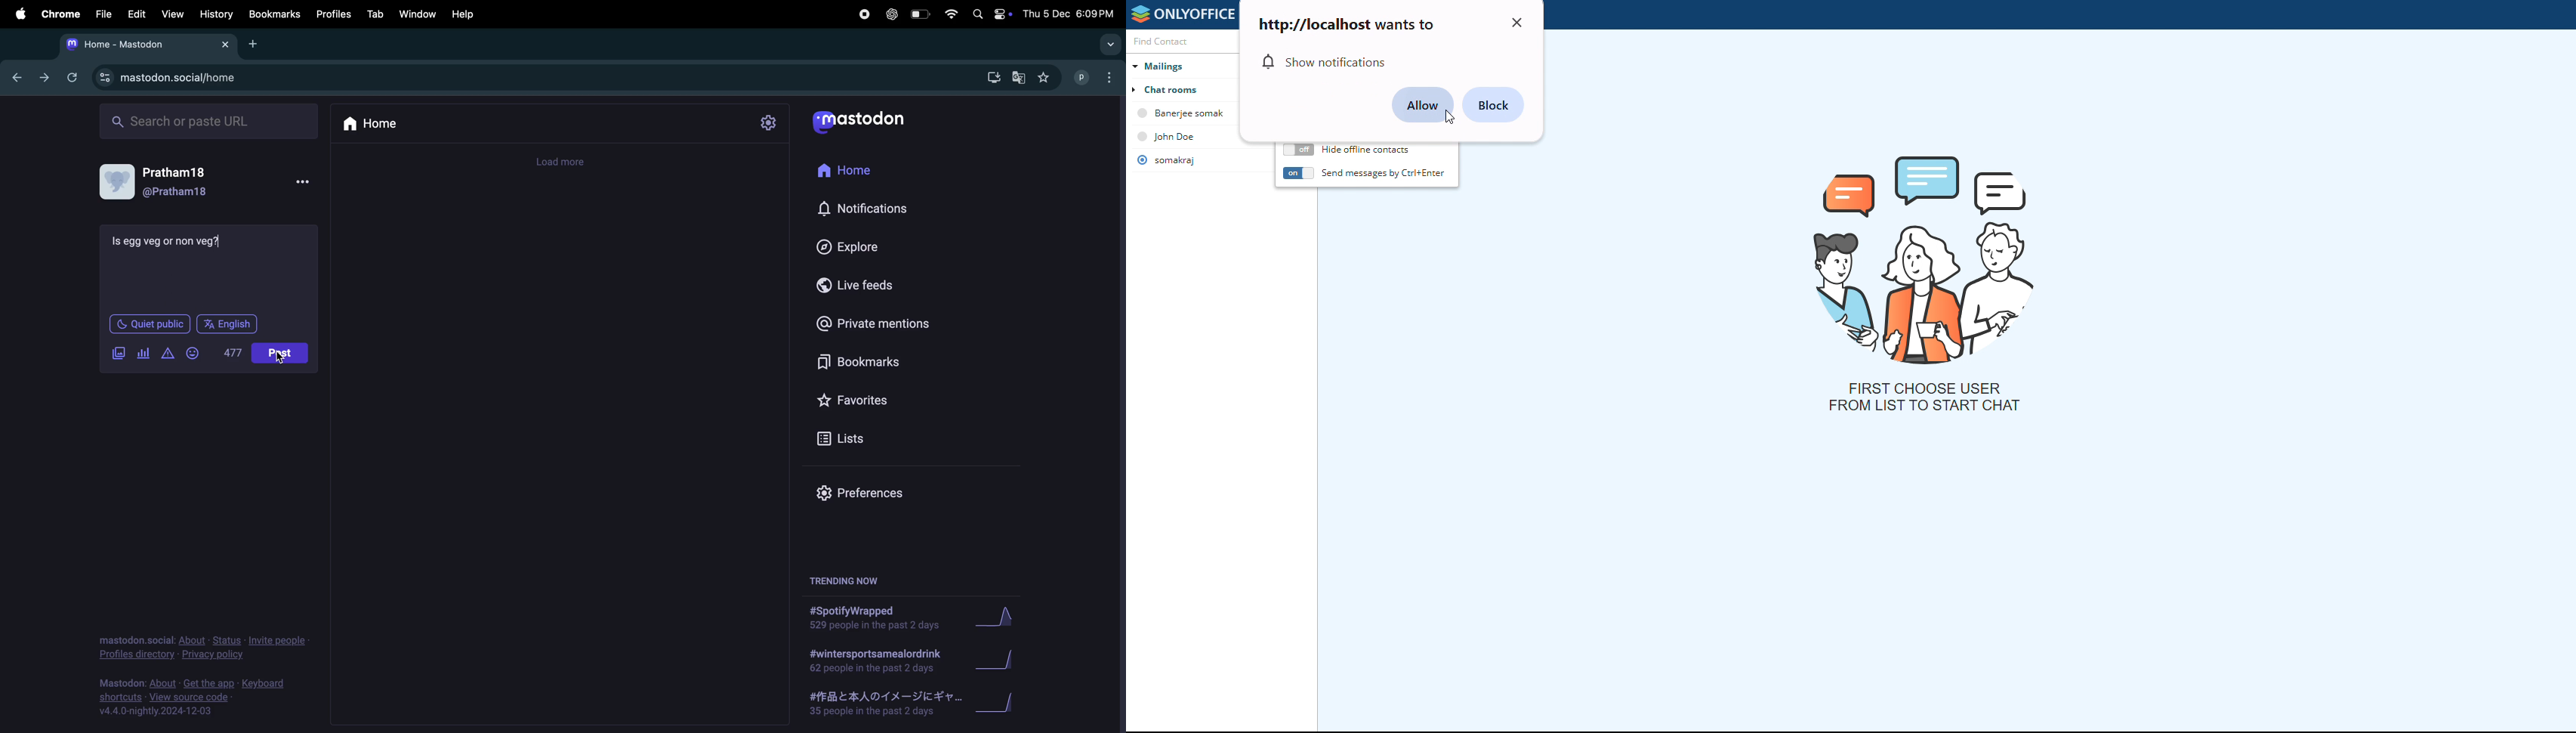 This screenshot has height=756, width=2576. I want to click on view, so click(170, 14).